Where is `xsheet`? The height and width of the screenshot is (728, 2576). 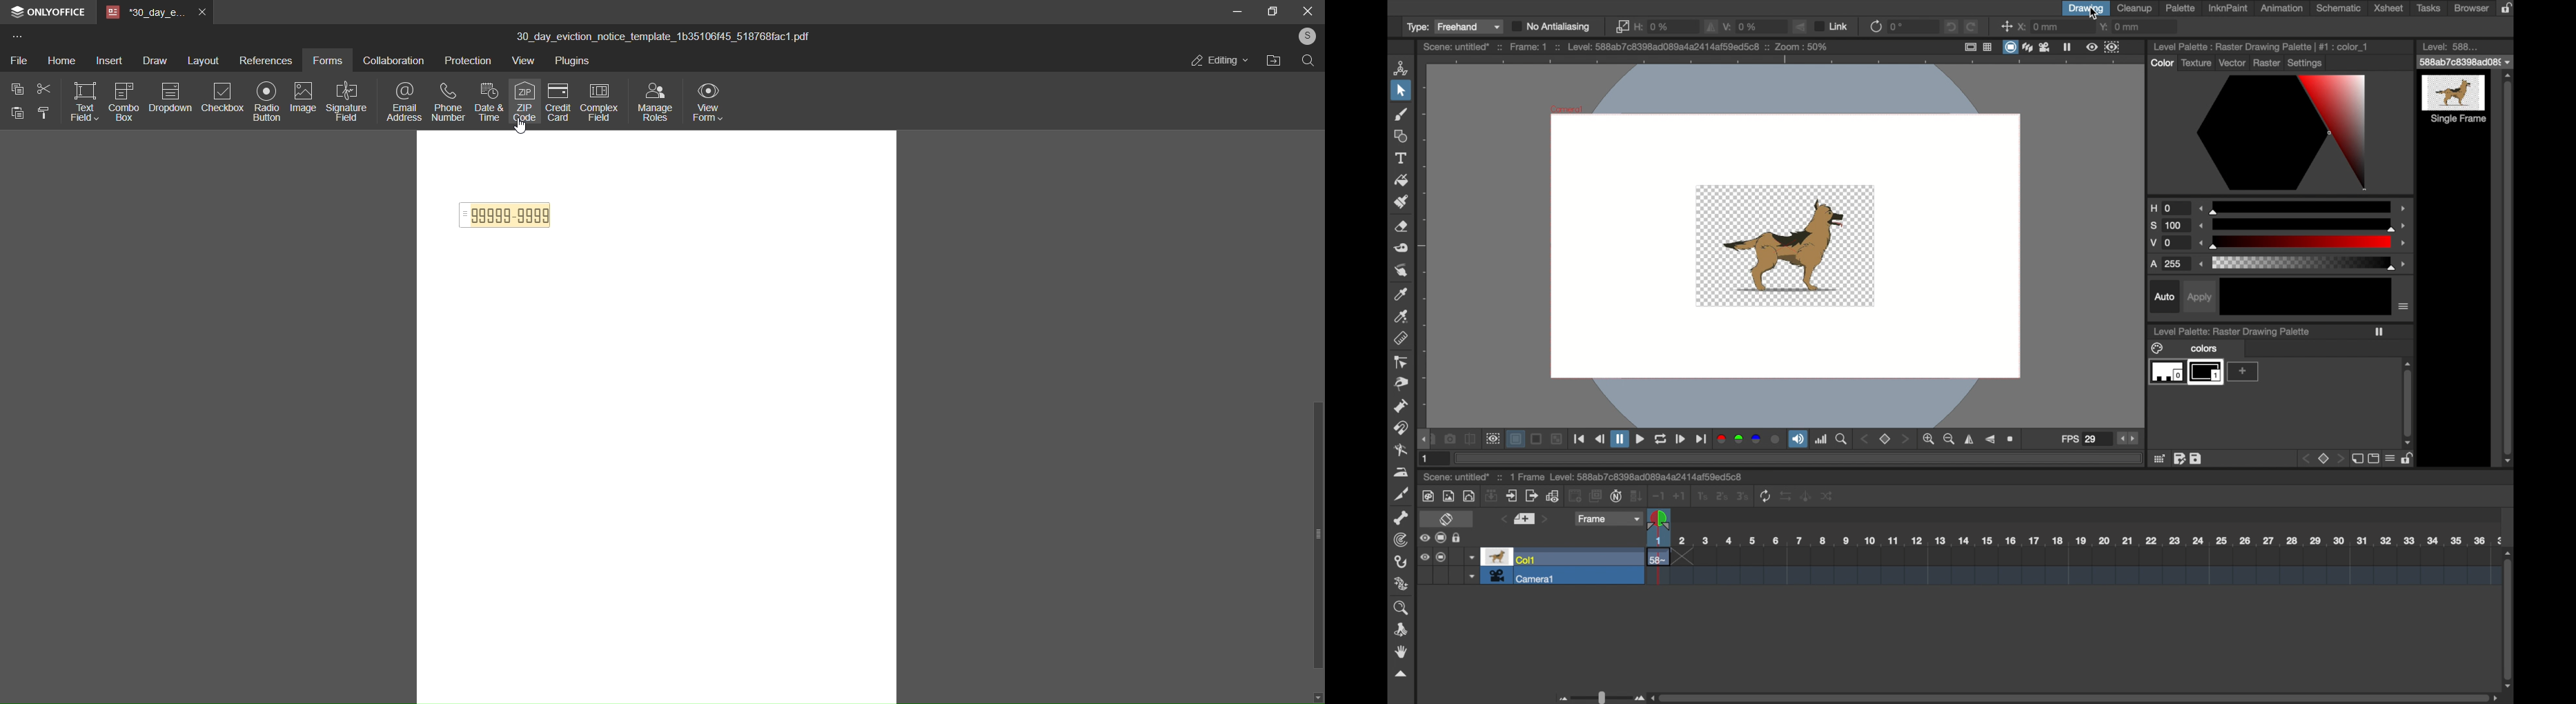 xsheet is located at coordinates (2389, 8).